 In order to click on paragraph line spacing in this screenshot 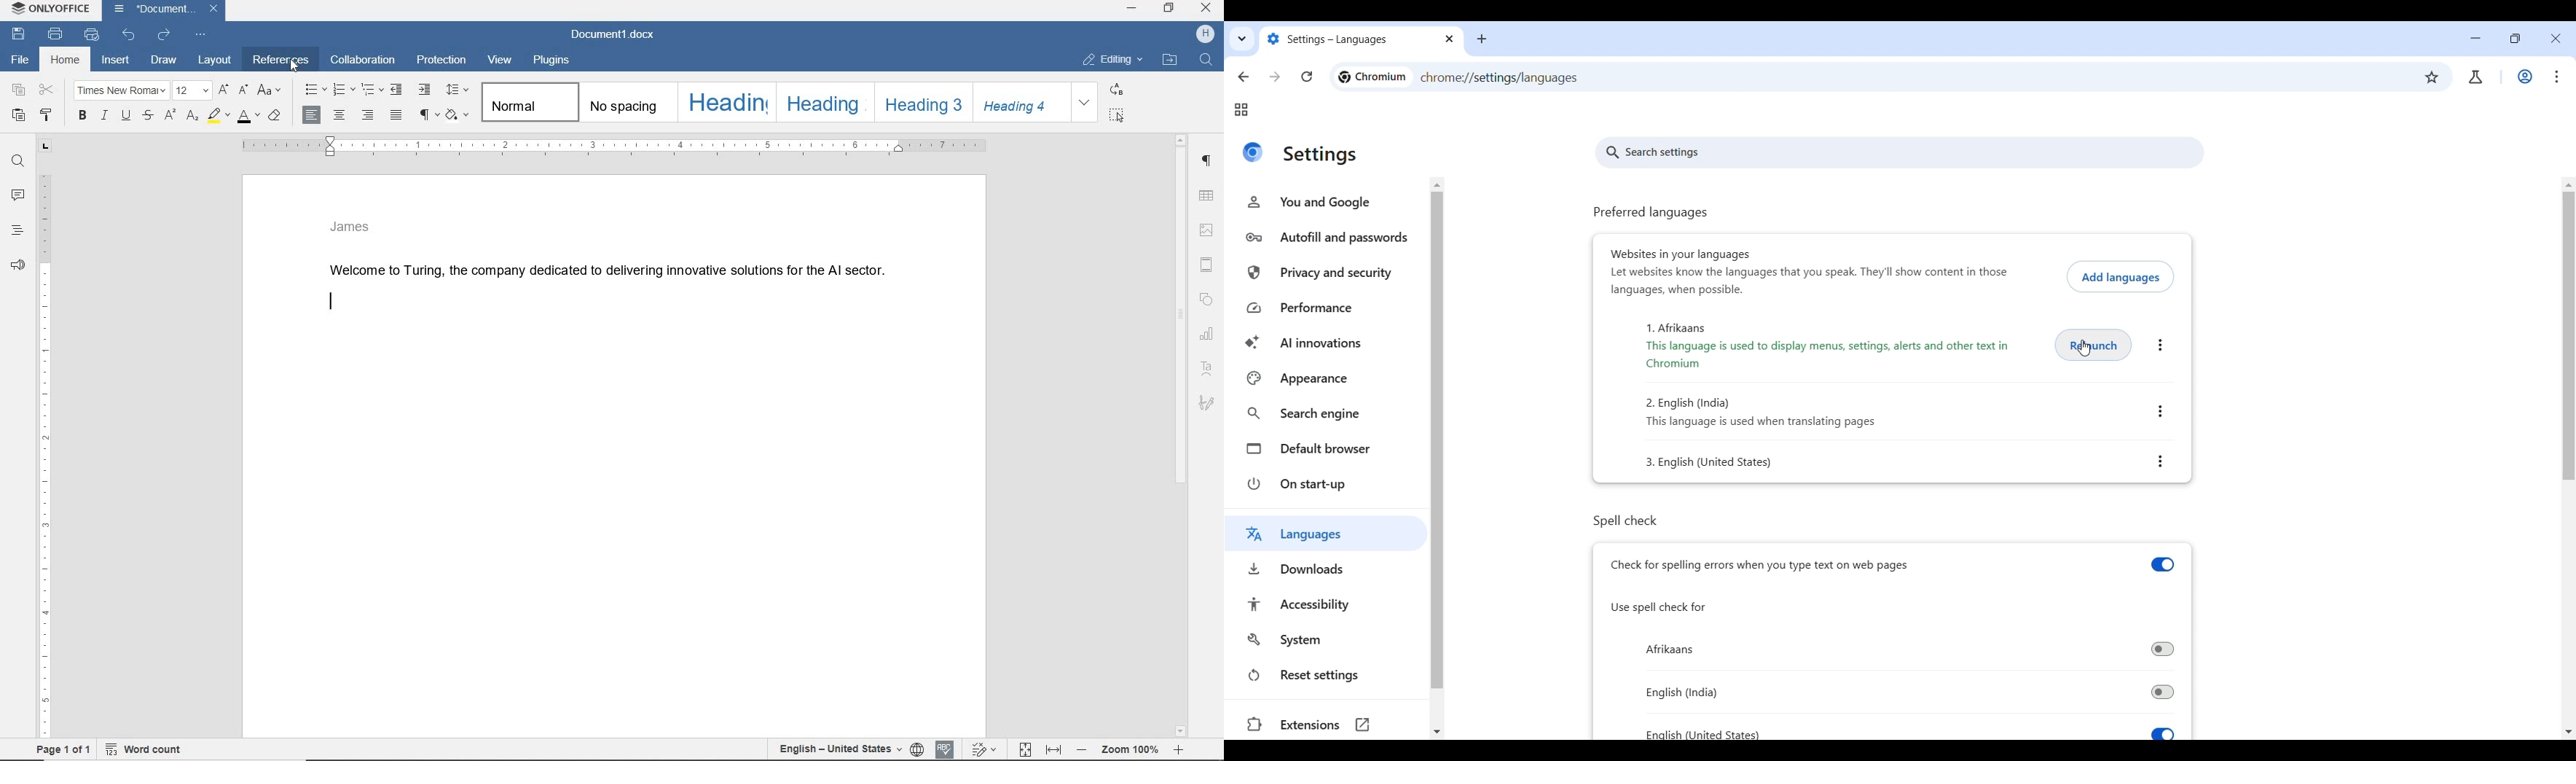, I will do `click(457, 91)`.